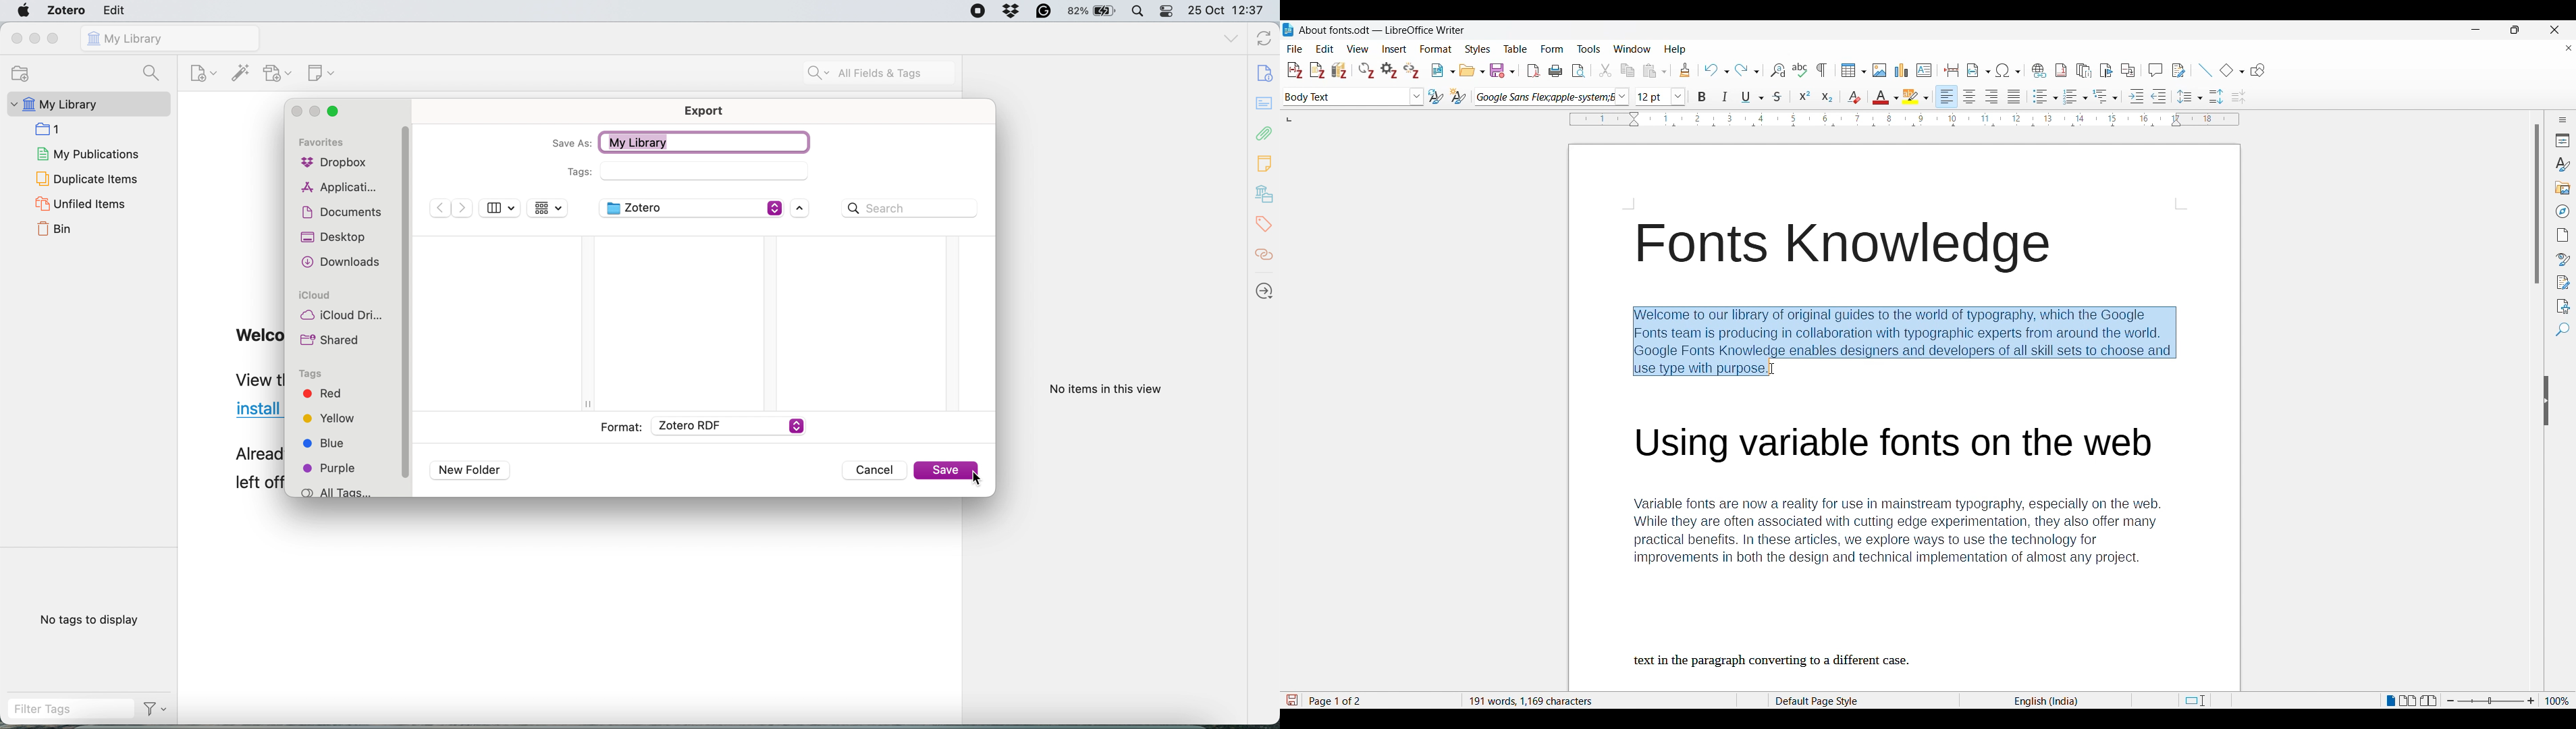 This screenshot has width=2576, height=756. What do you see at coordinates (88, 179) in the screenshot?
I see `duplicate items` at bounding box center [88, 179].